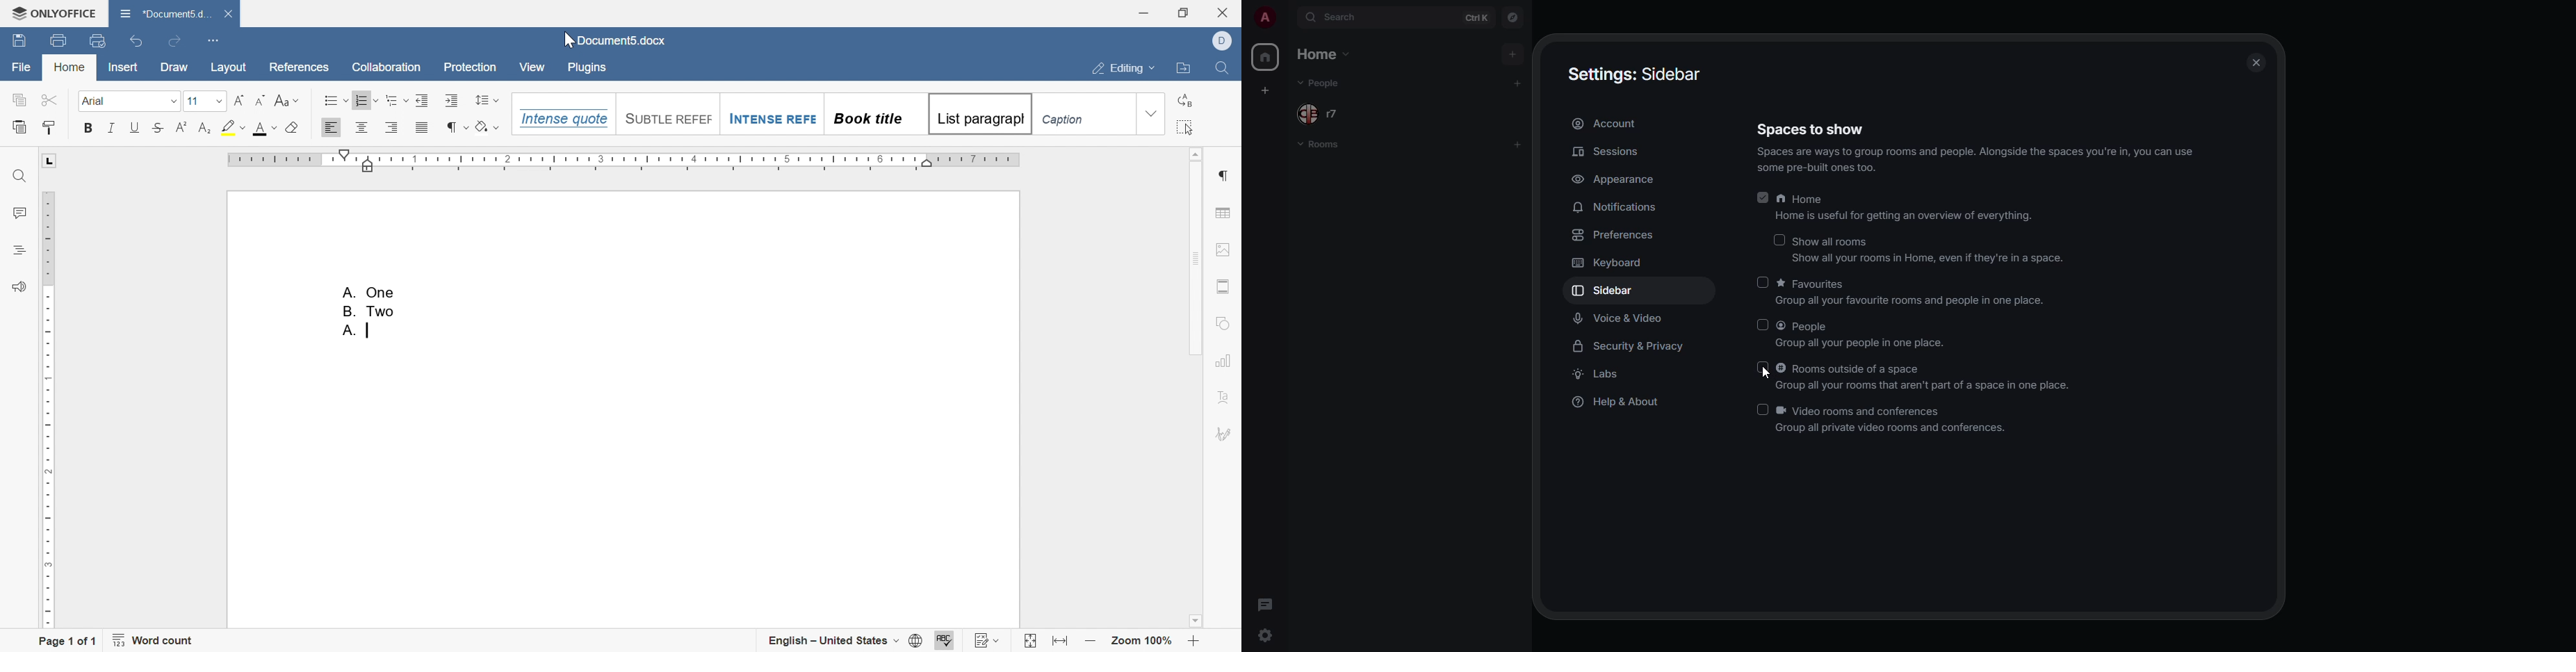 The width and height of the screenshot is (2576, 672). I want to click on editing, so click(1124, 69).